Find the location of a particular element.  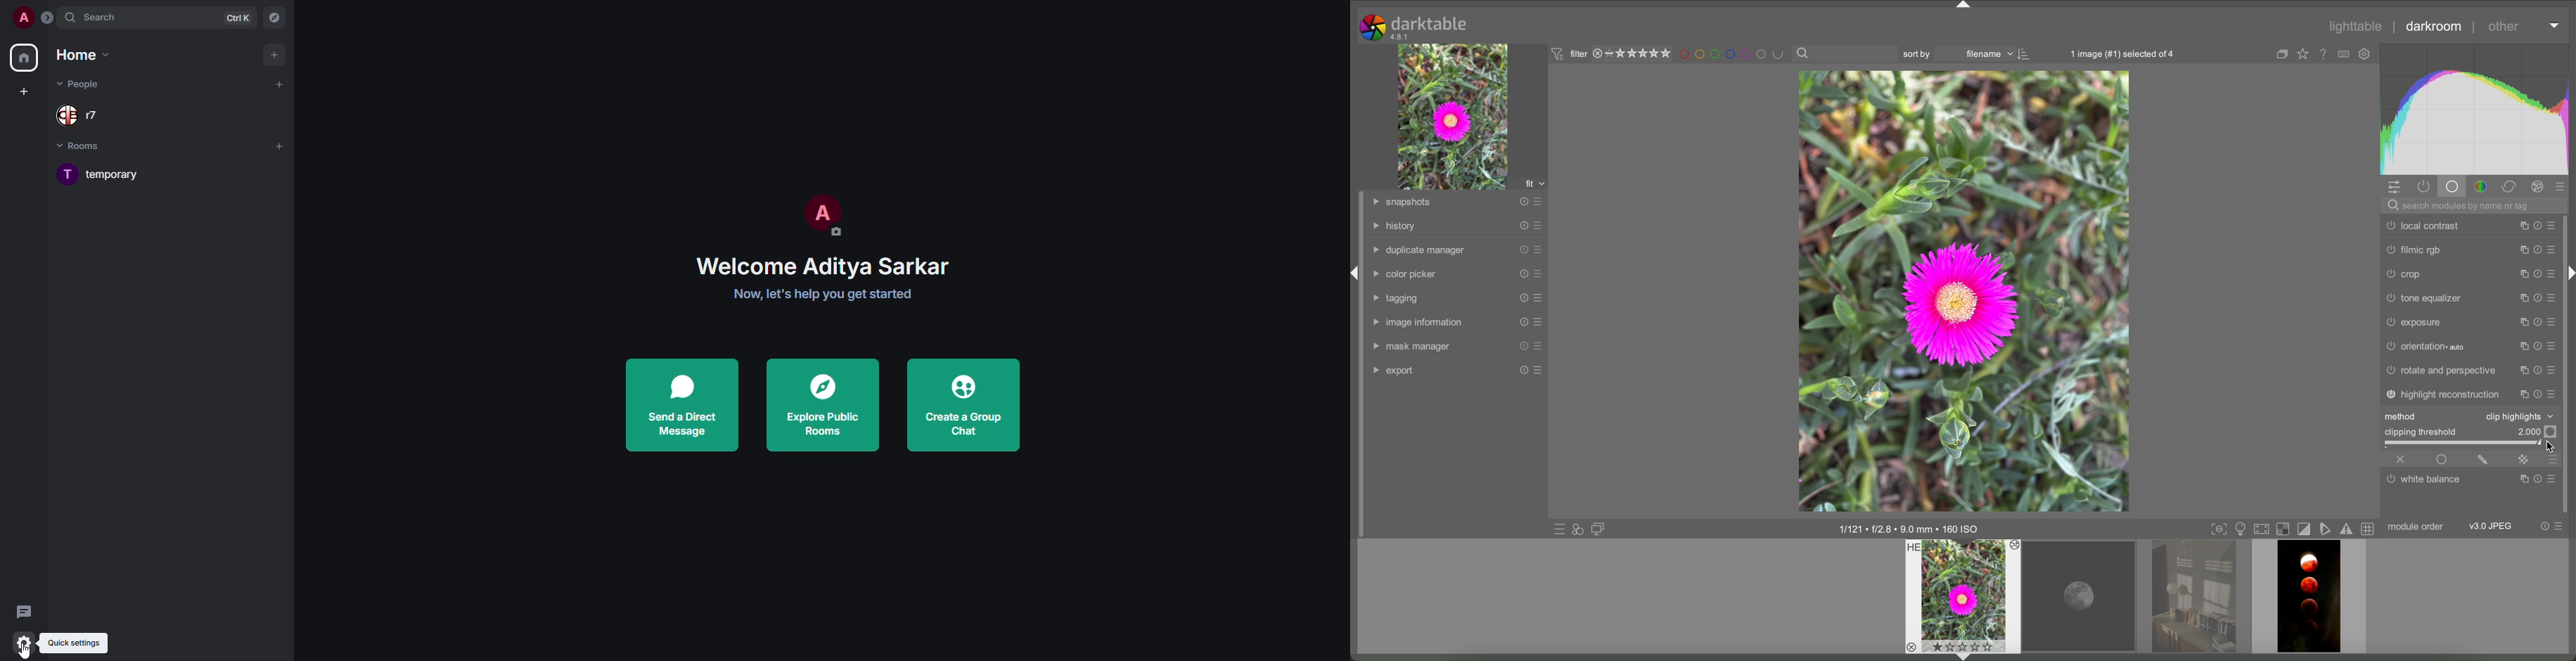

presets is located at coordinates (1538, 346).